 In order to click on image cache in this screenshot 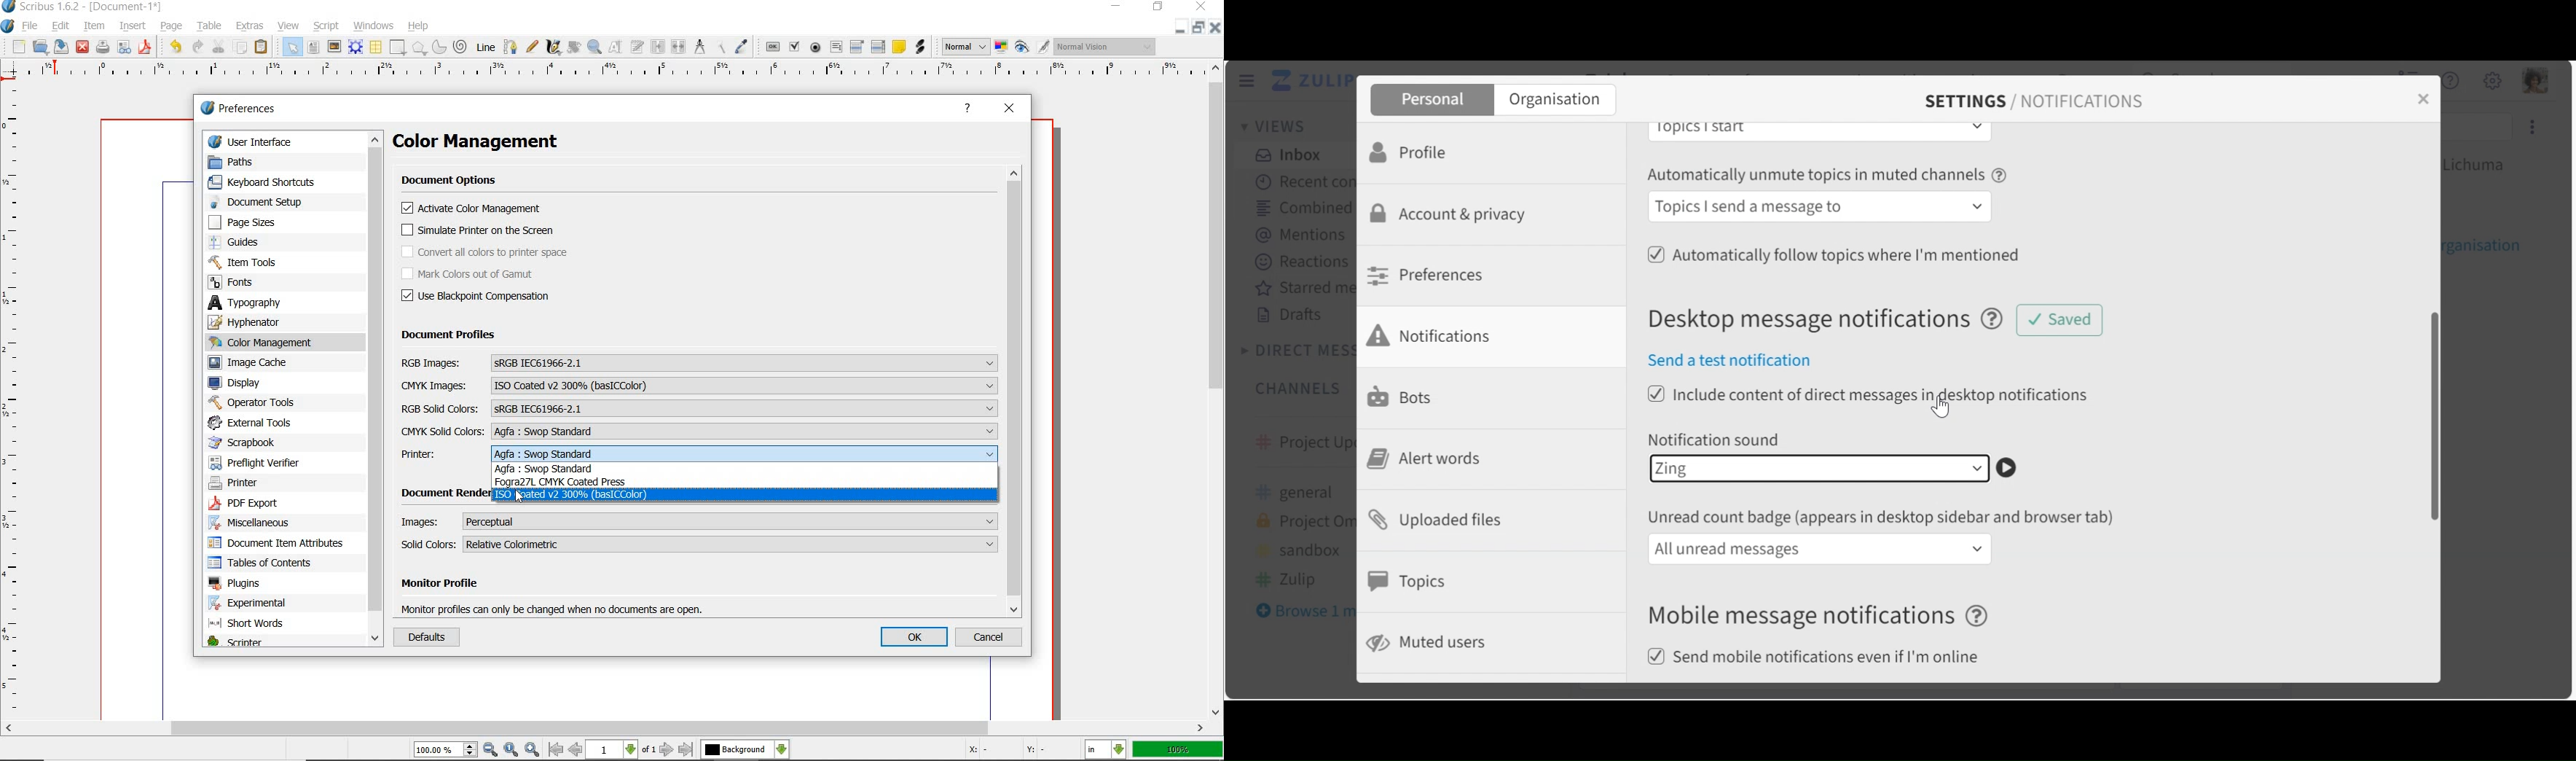, I will do `click(264, 364)`.